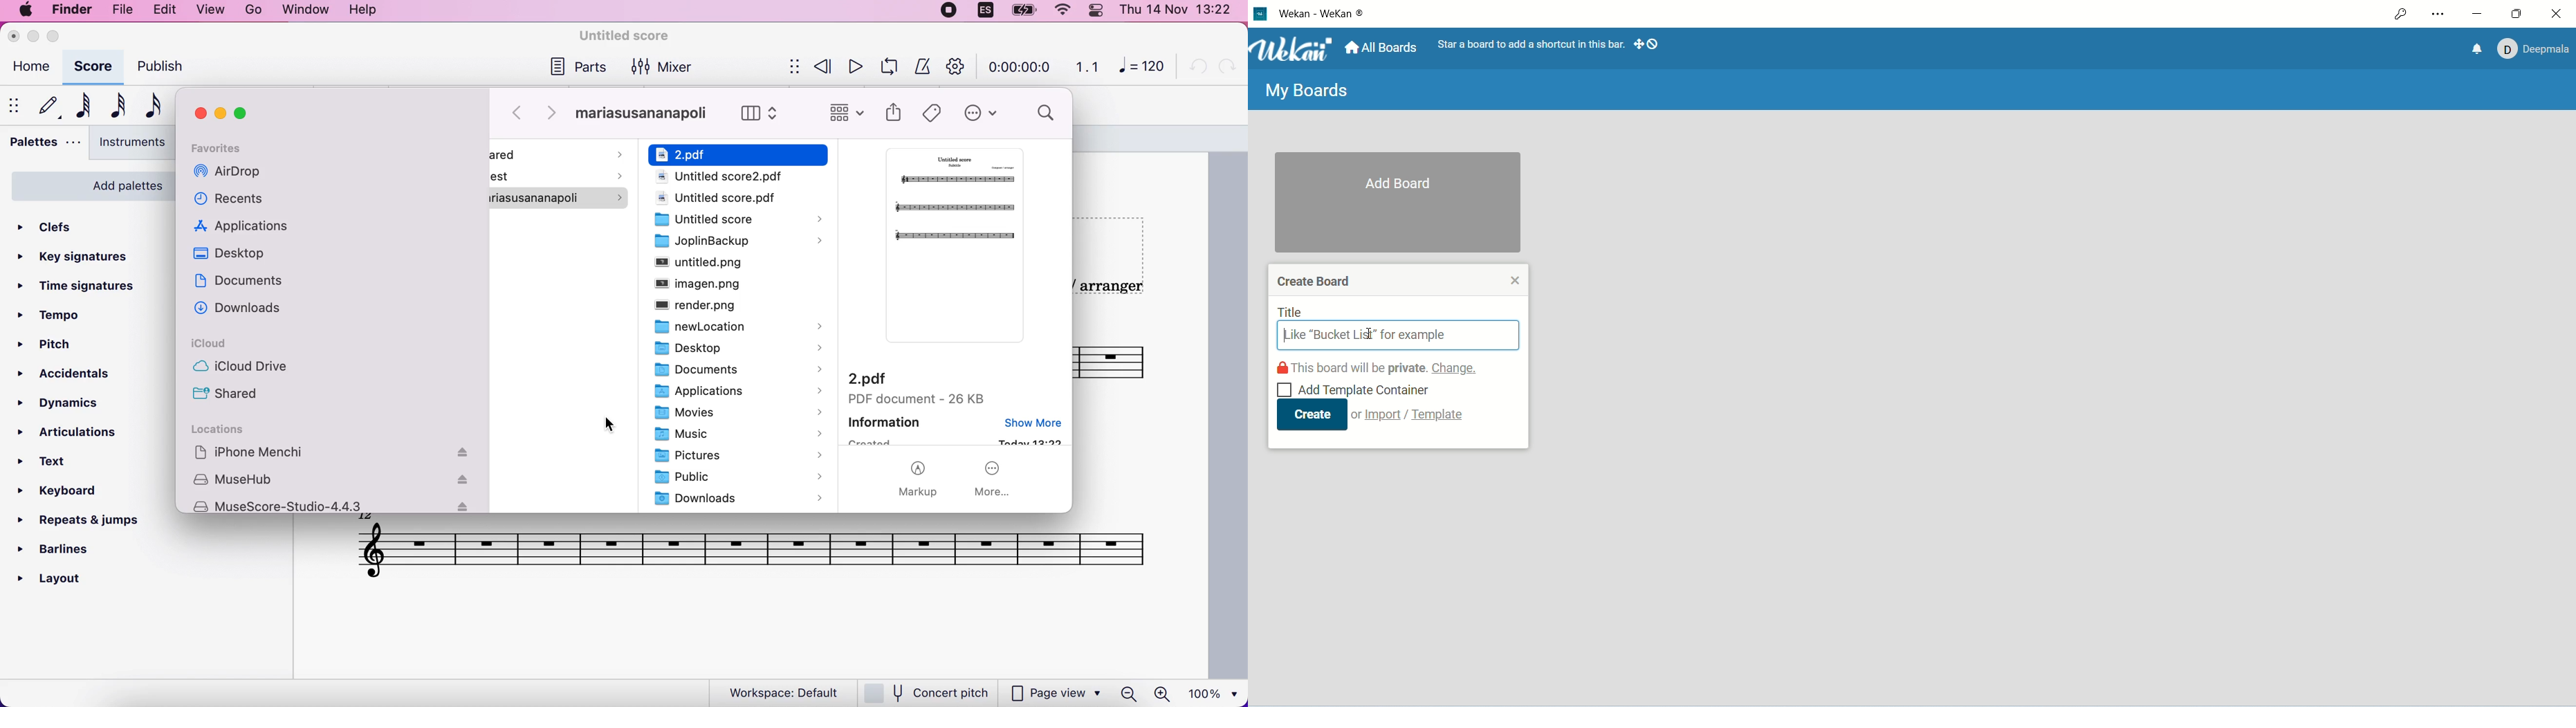 The image size is (2576, 728). I want to click on 100%, so click(1216, 692).